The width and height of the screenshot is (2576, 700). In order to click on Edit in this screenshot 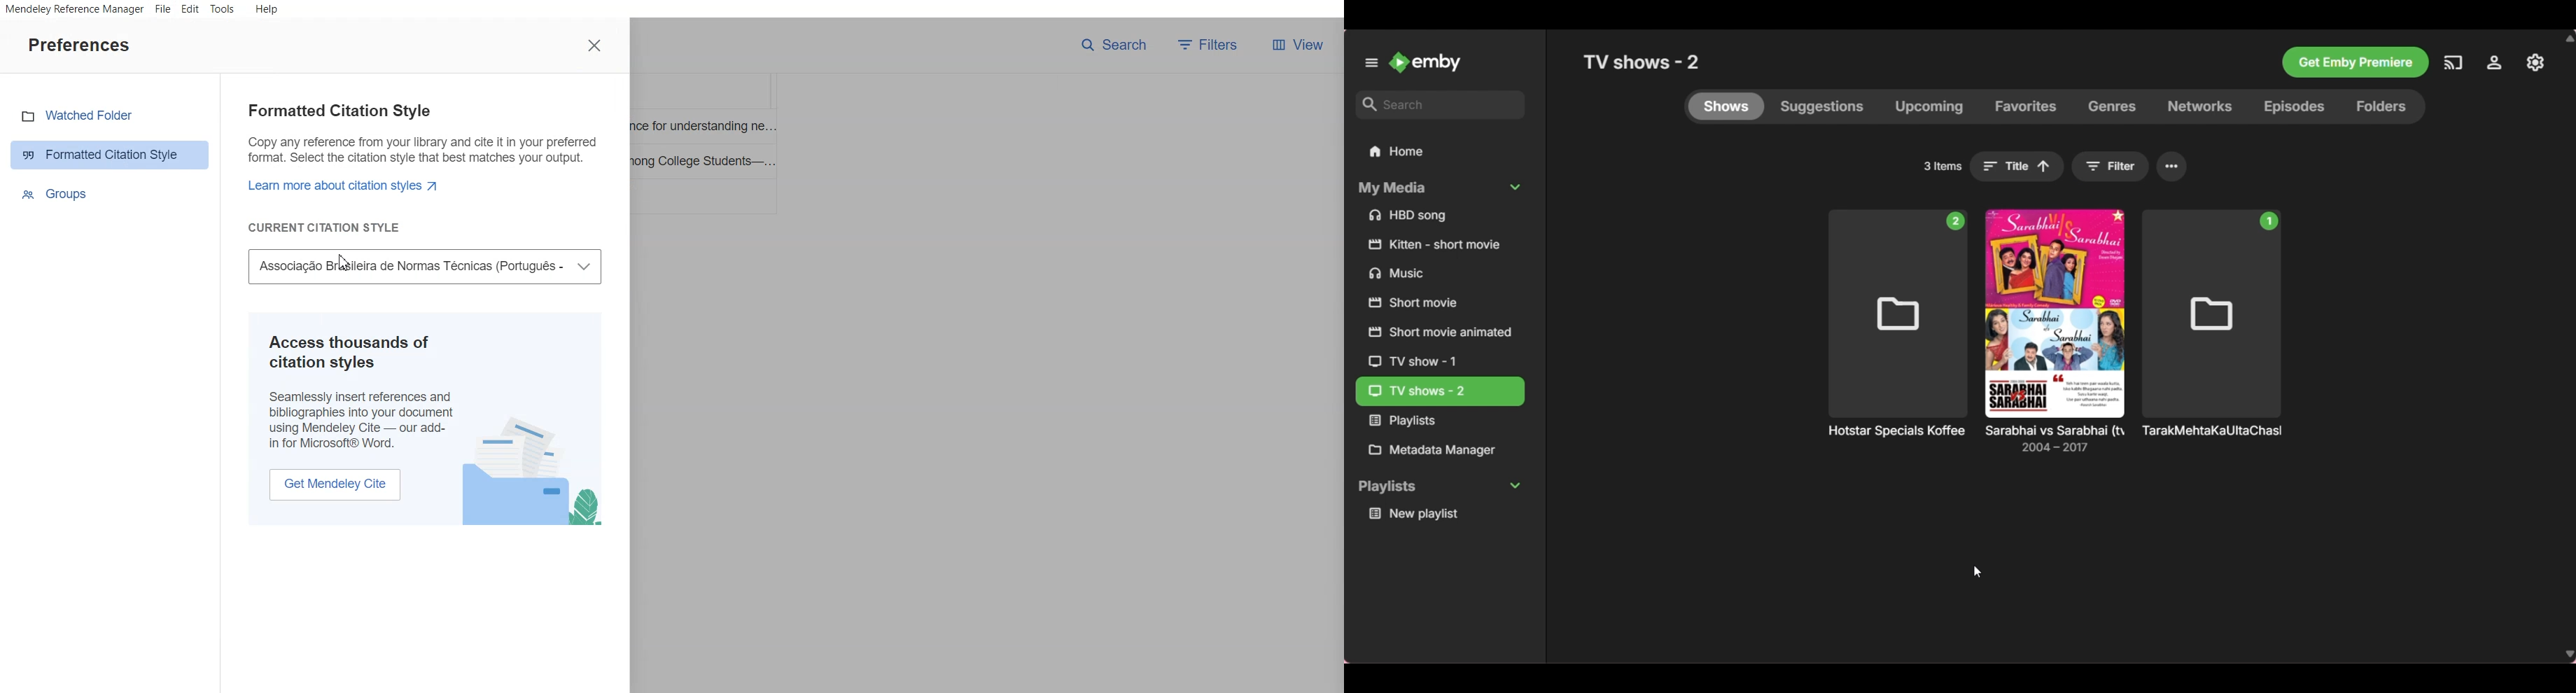, I will do `click(190, 10)`.